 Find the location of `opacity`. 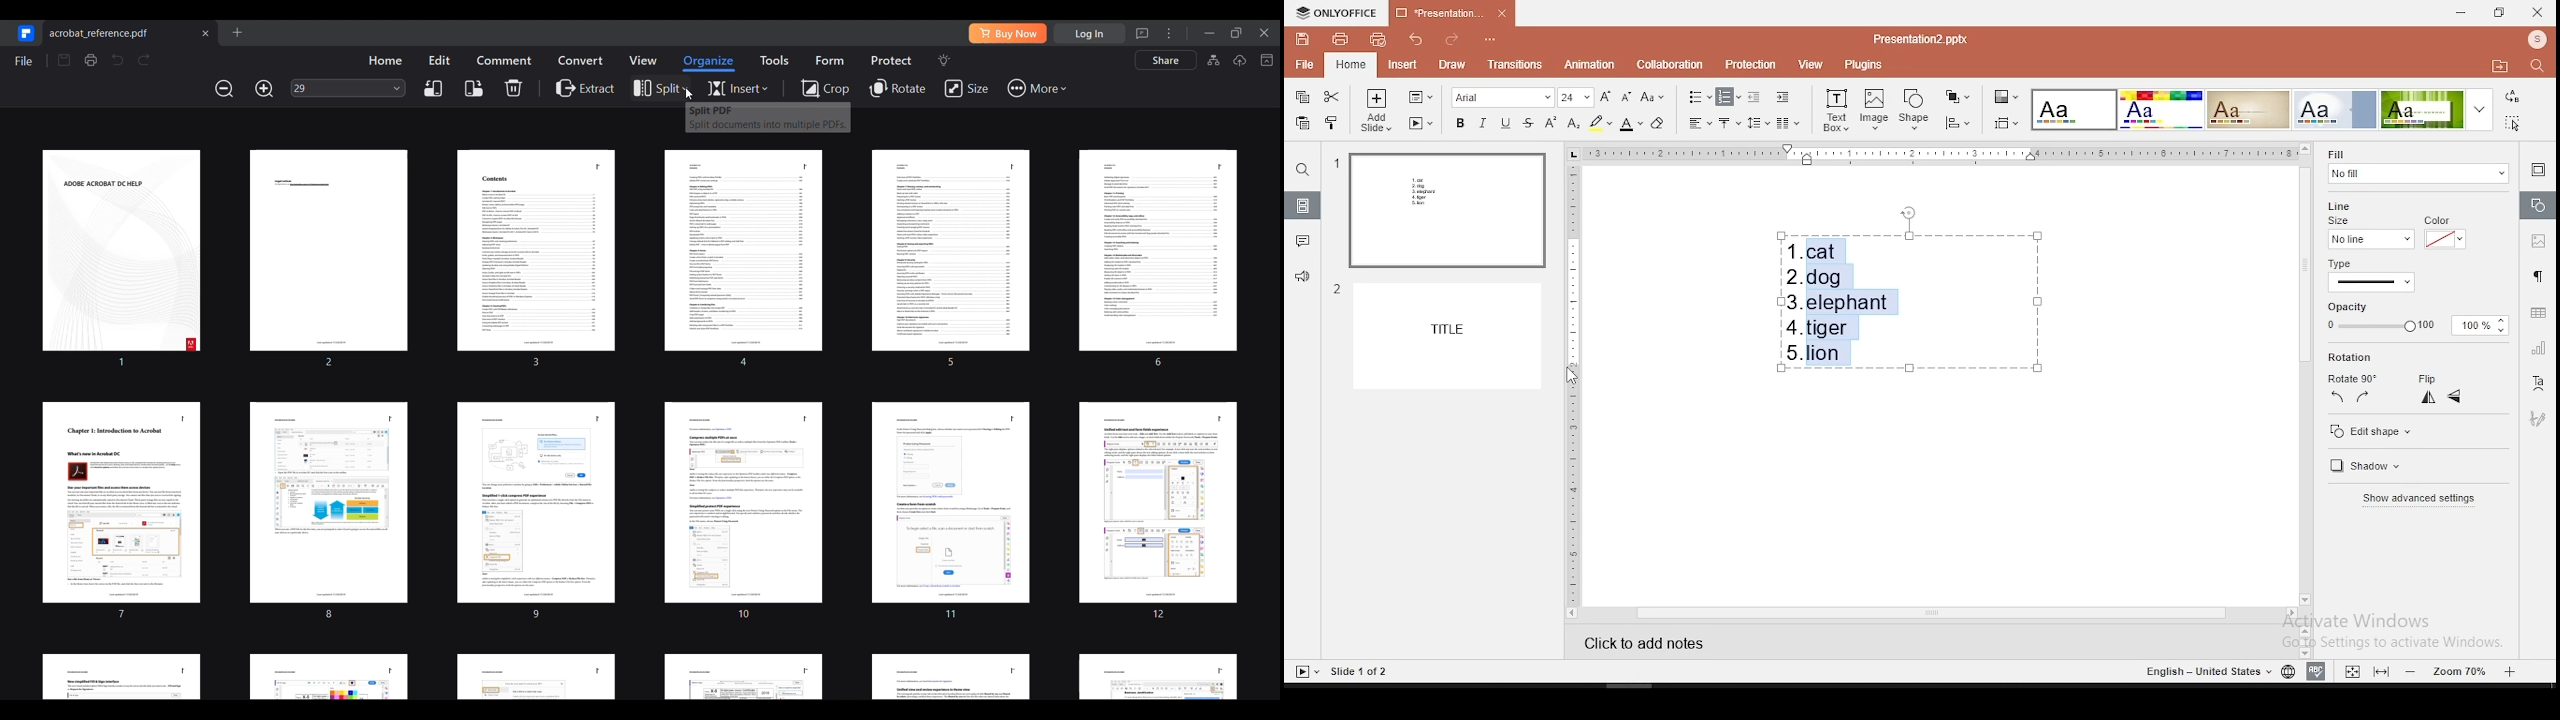

opacity is located at coordinates (2417, 318).